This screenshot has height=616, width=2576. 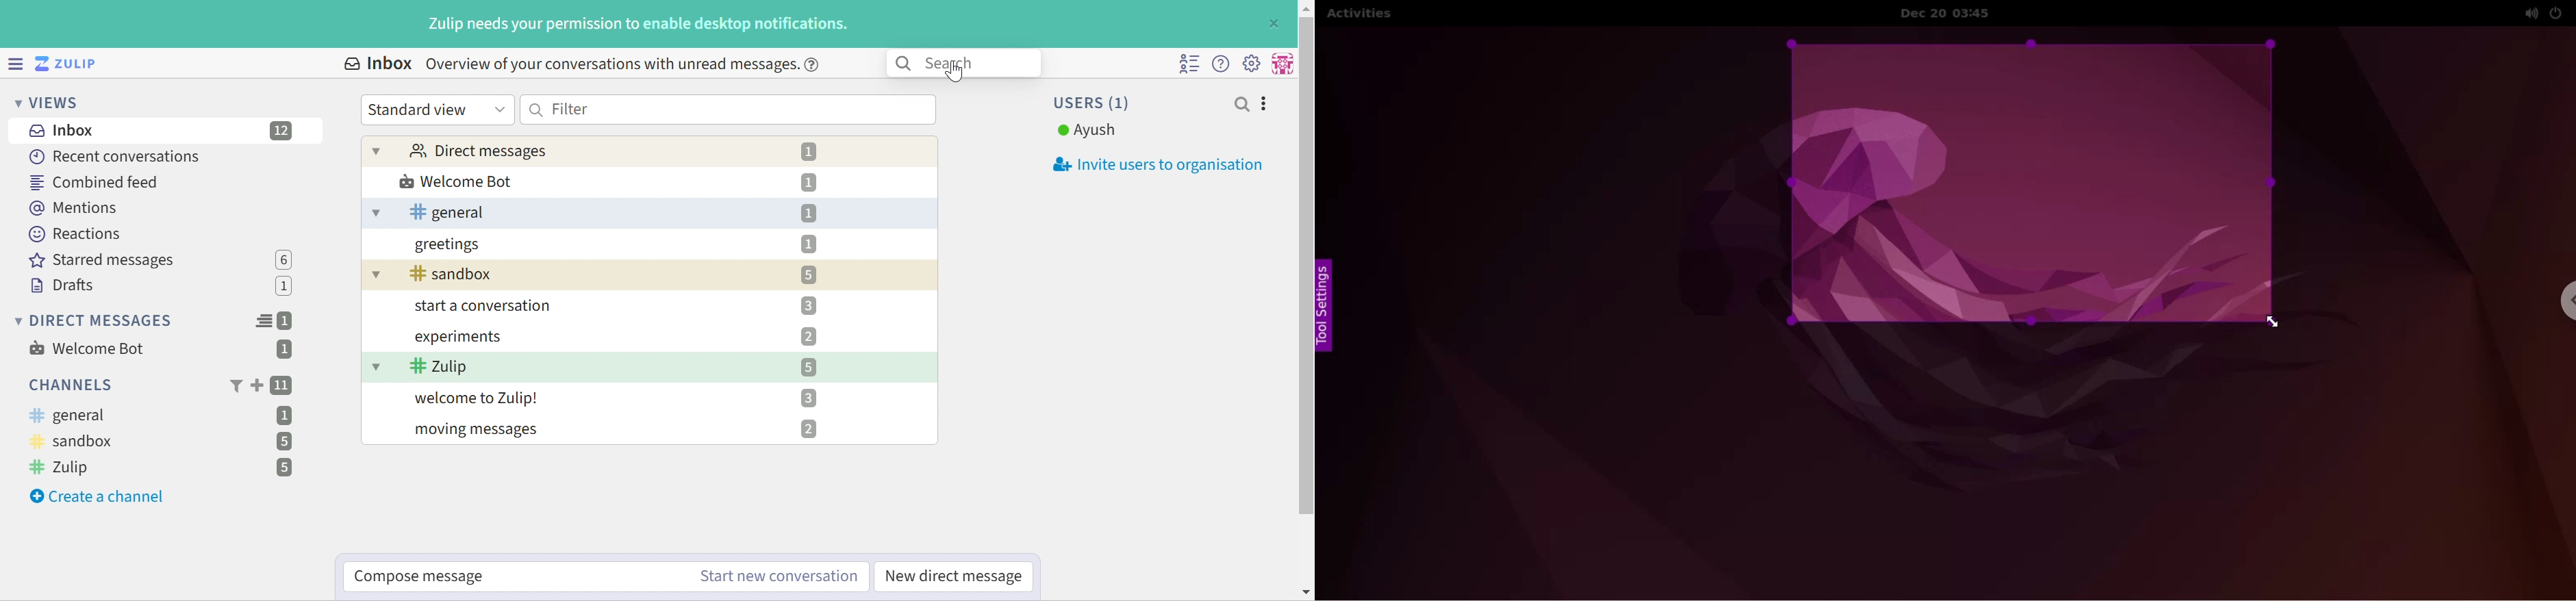 I want to click on Welcome Bot, so click(x=87, y=348).